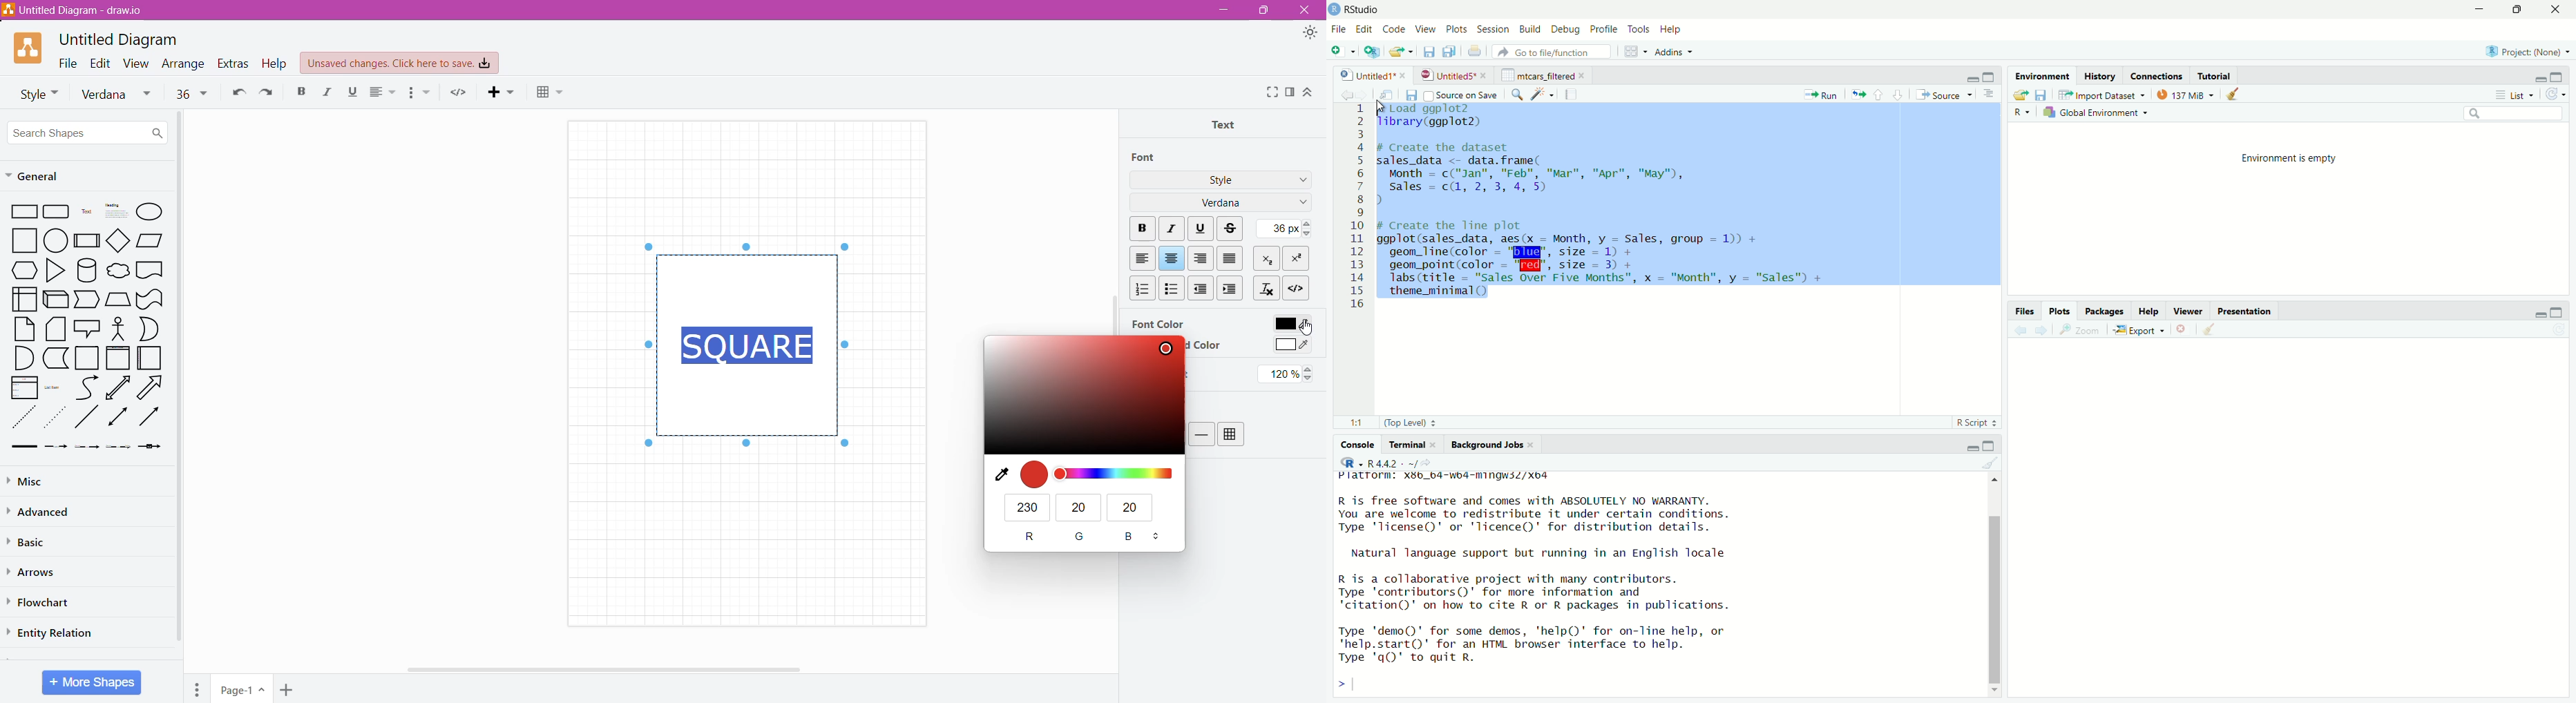 This screenshot has width=2576, height=728. What do you see at coordinates (1223, 9) in the screenshot?
I see `Minimize` at bounding box center [1223, 9].